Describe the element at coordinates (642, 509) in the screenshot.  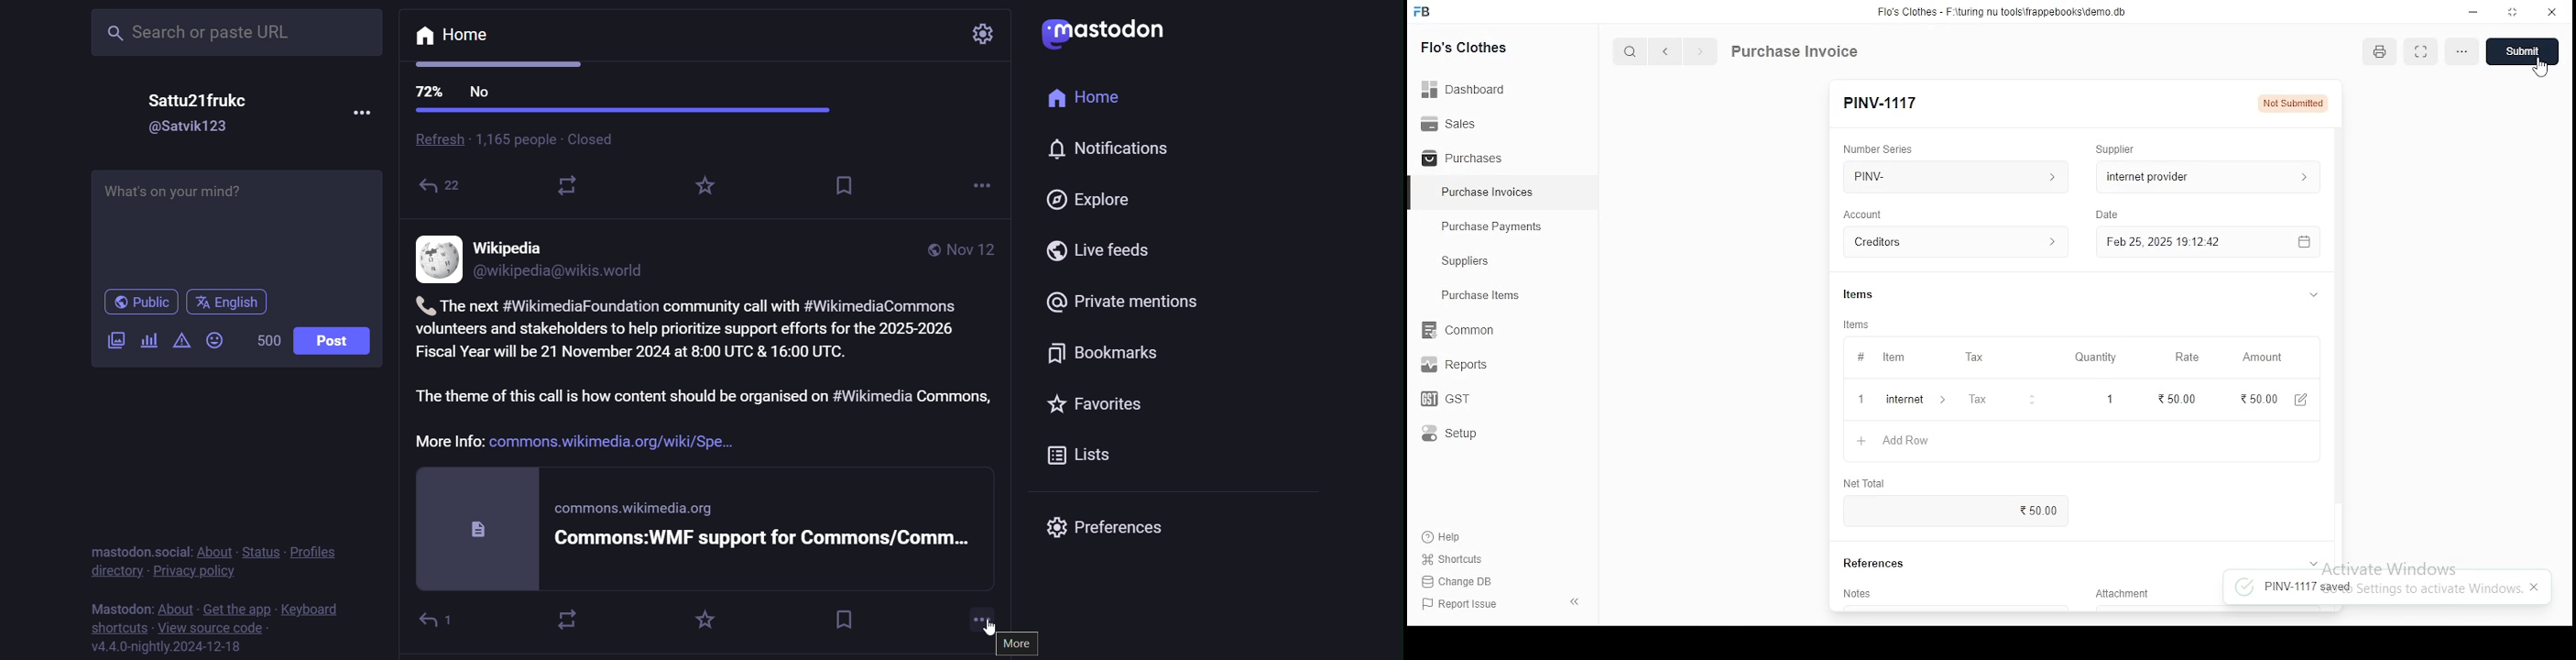
I see `commons.wikimedia.org` at that location.